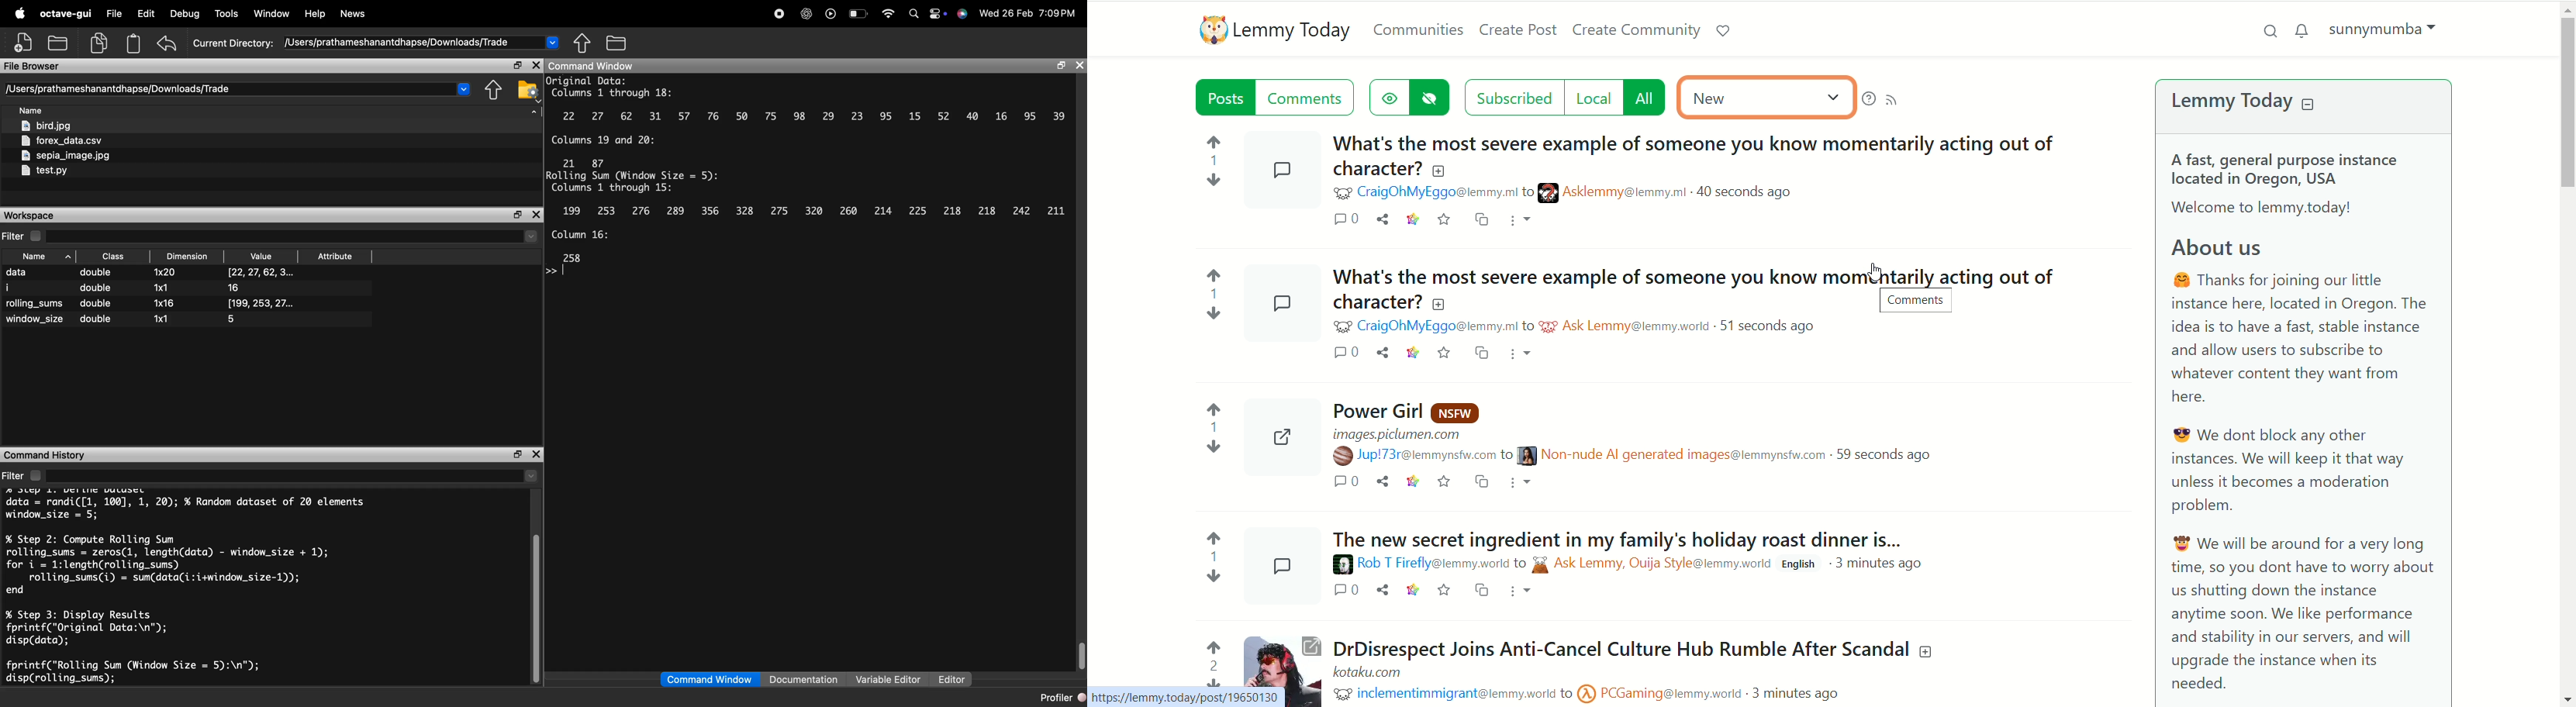 The image size is (2576, 728). What do you see at coordinates (1389, 96) in the screenshot?
I see `show hidden posts` at bounding box center [1389, 96].